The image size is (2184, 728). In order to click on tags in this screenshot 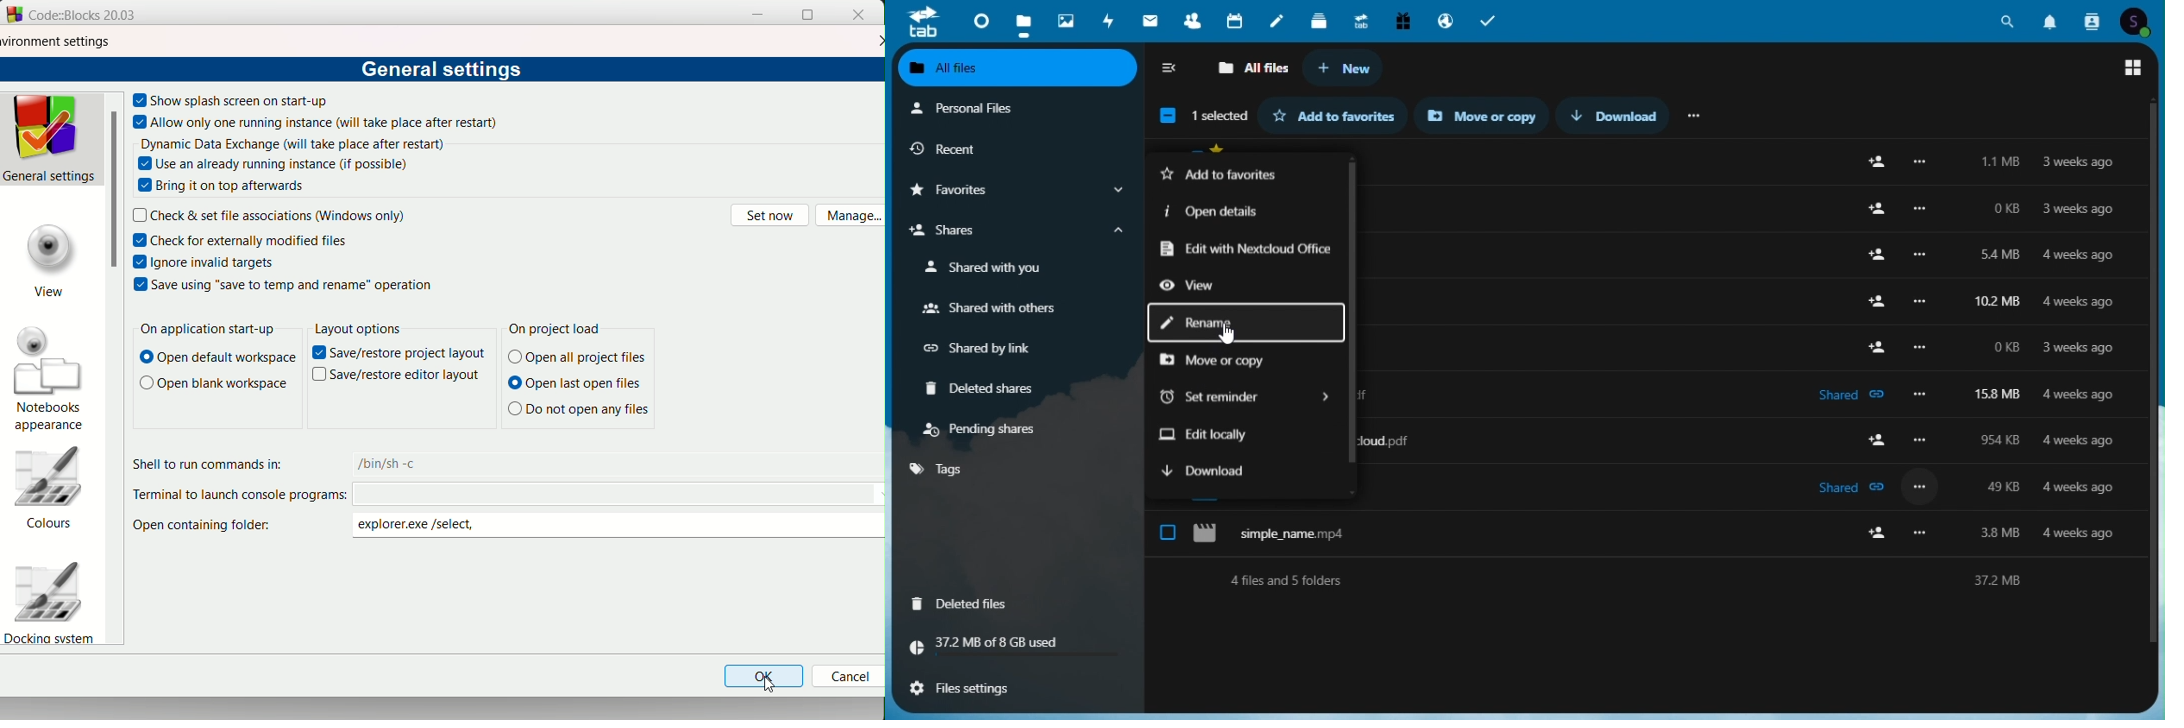, I will do `click(940, 469)`.